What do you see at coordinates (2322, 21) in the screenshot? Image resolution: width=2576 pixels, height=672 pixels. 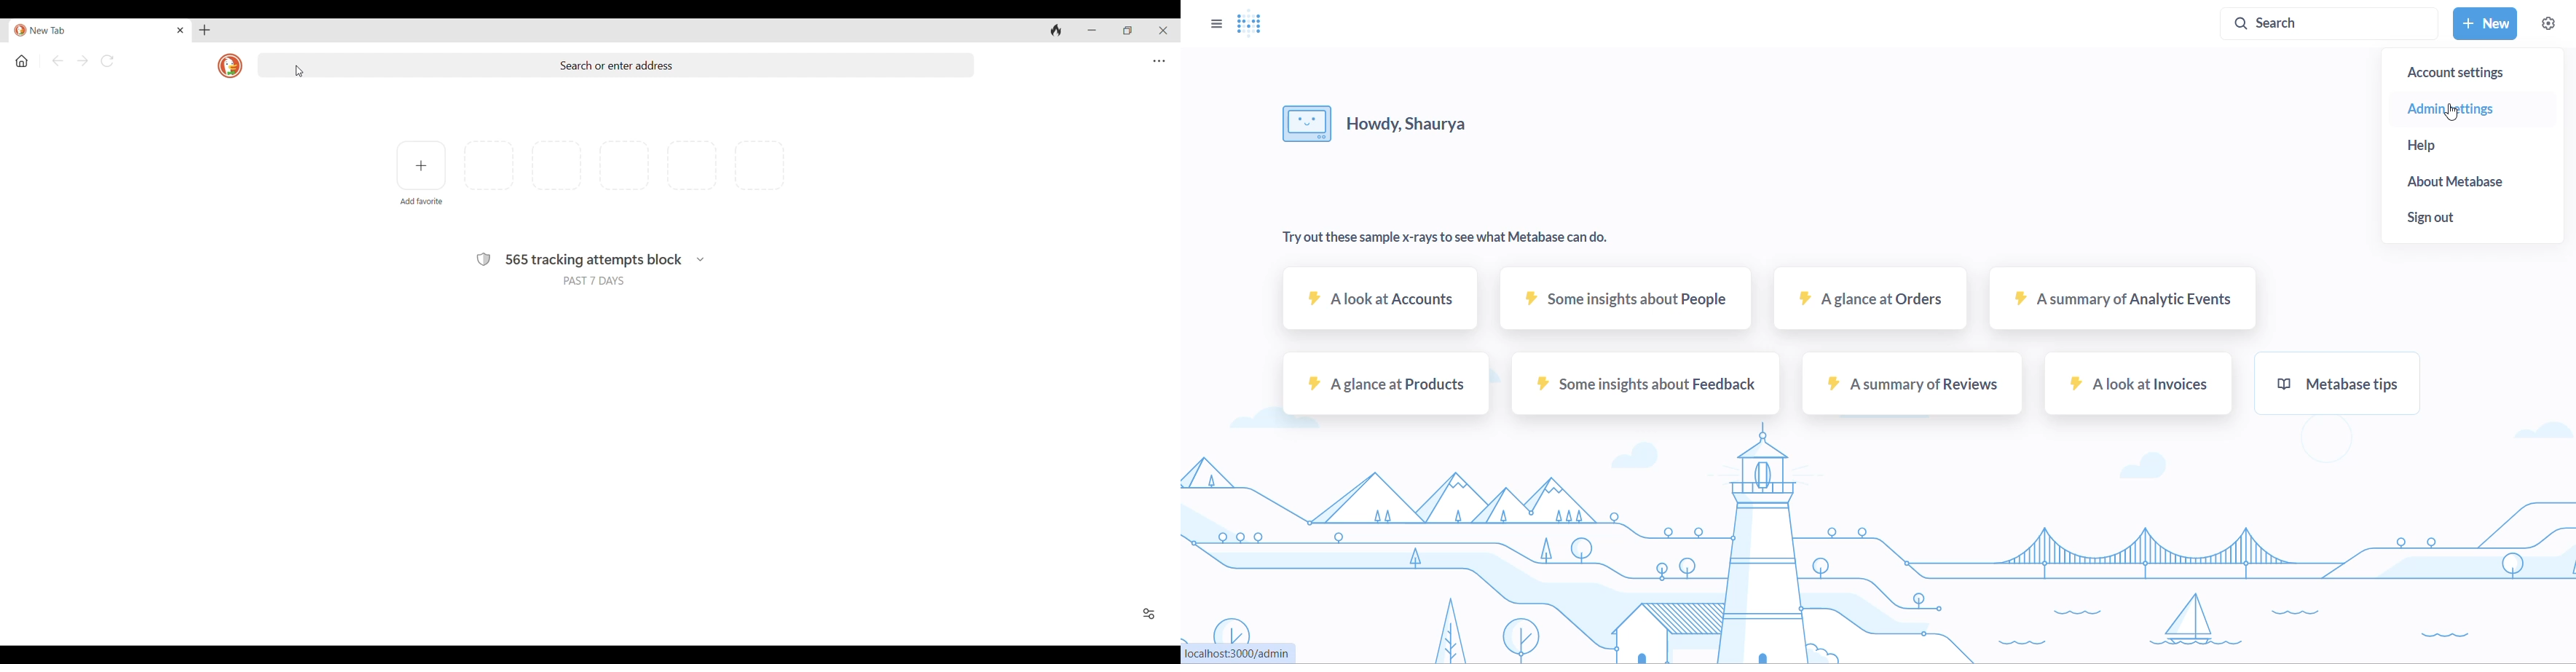 I see `SEARCH BAR` at bounding box center [2322, 21].